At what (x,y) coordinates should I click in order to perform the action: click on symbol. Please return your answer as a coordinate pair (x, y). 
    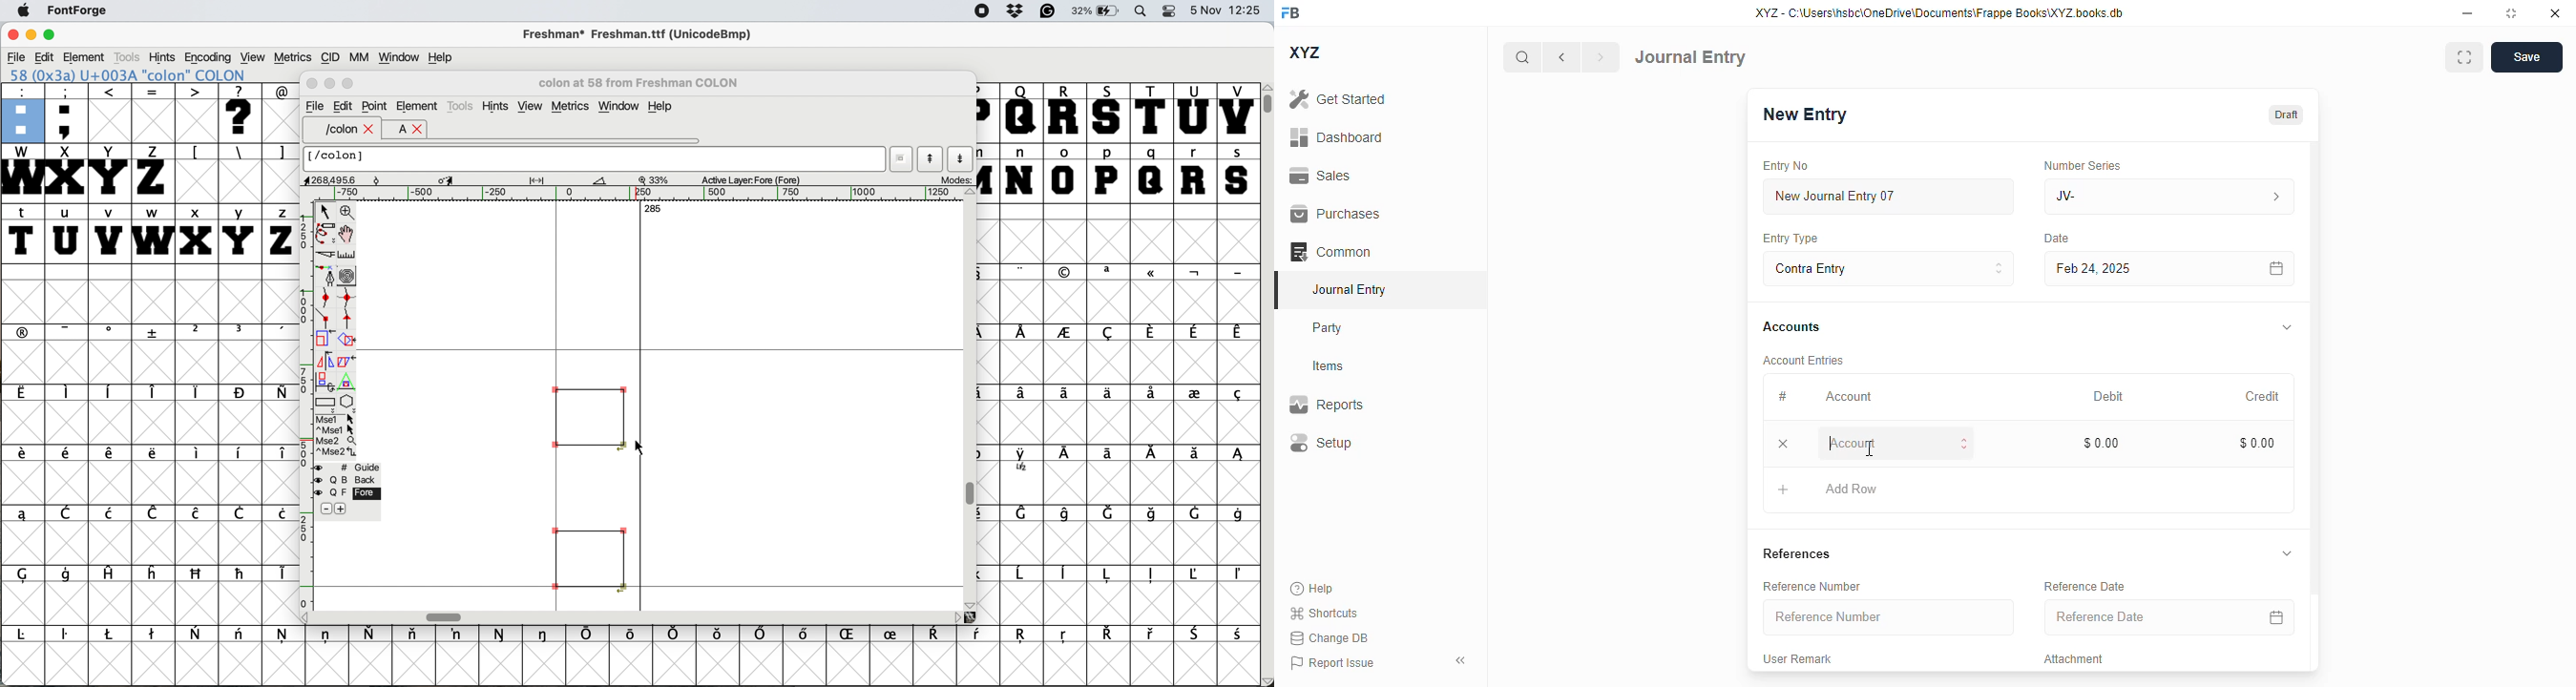
    Looking at the image, I should click on (939, 635).